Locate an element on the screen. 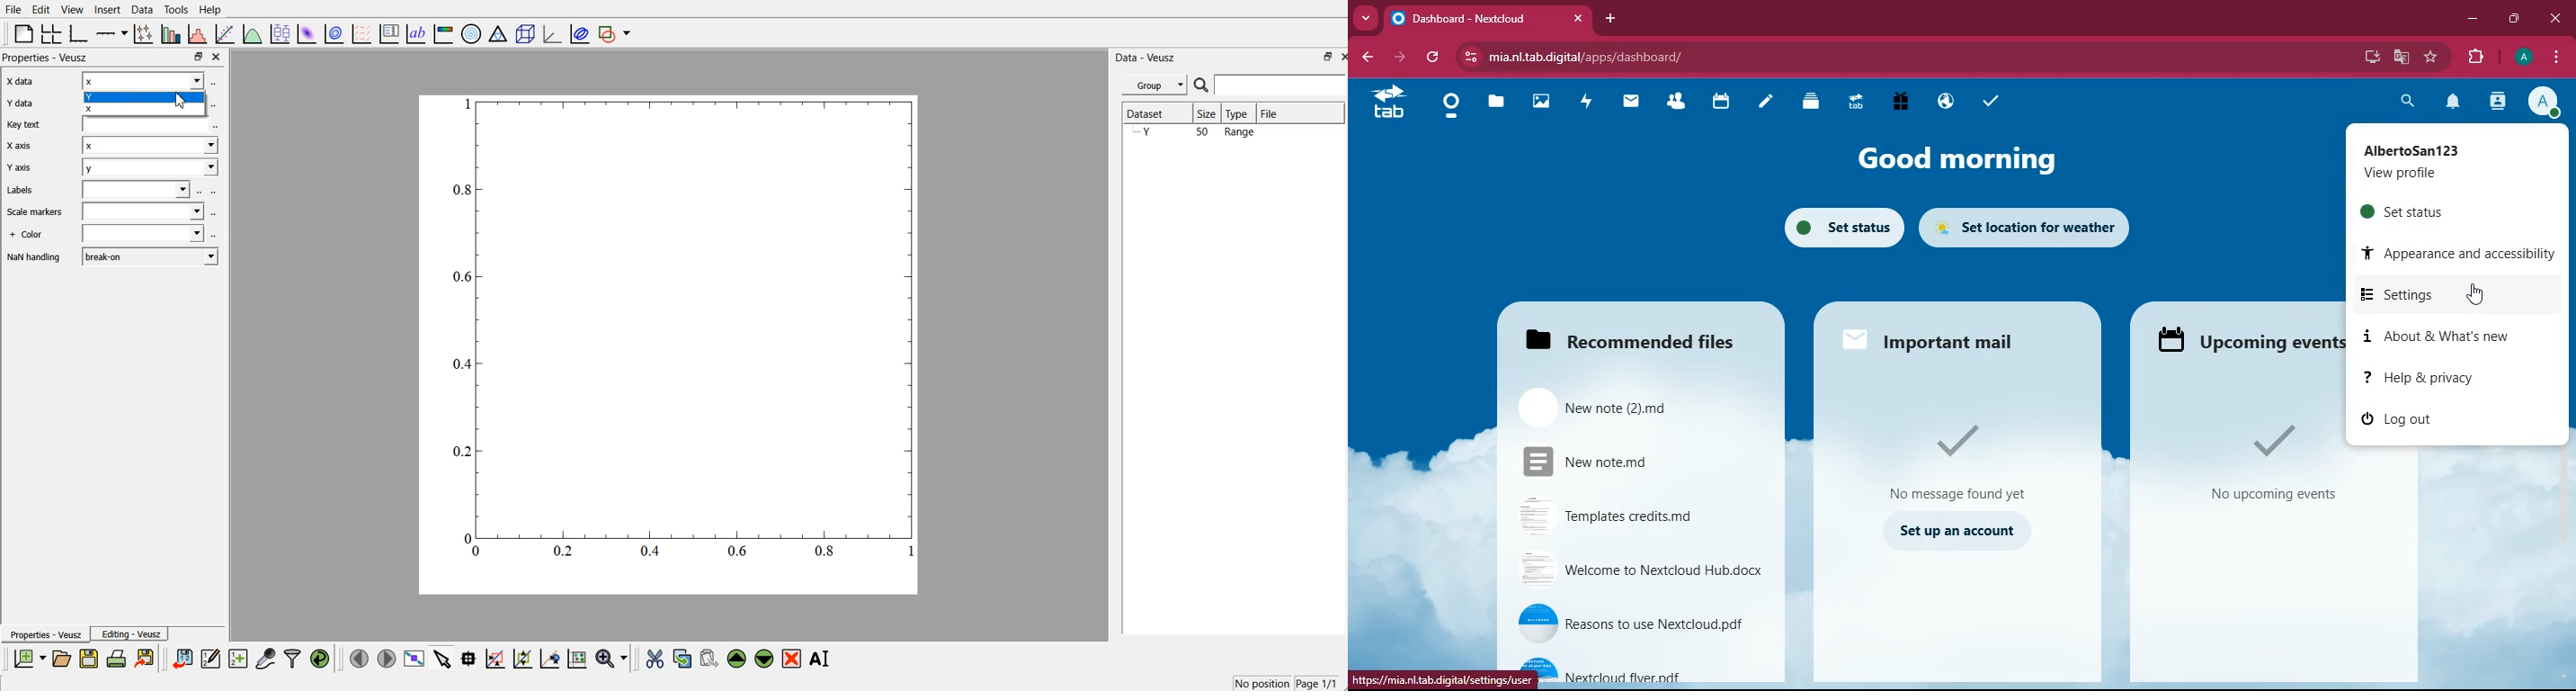 The image size is (2576, 700). plot box plots is located at coordinates (283, 33).